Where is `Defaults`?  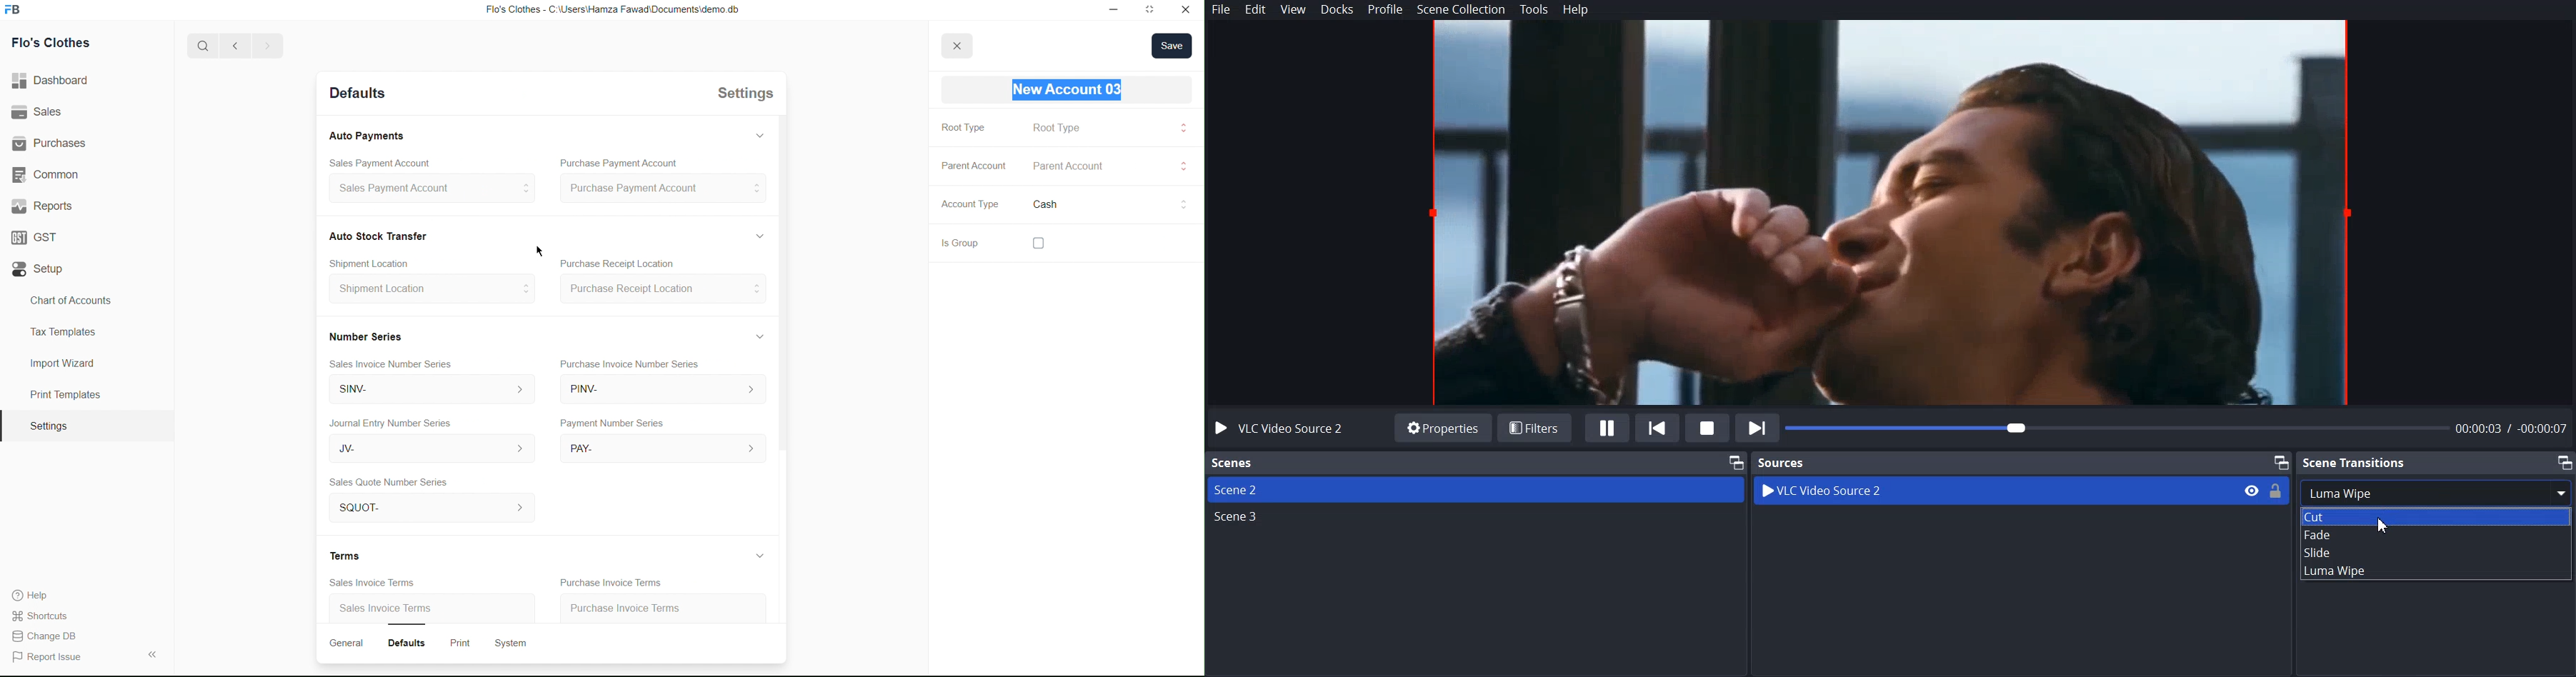
Defaults is located at coordinates (412, 641).